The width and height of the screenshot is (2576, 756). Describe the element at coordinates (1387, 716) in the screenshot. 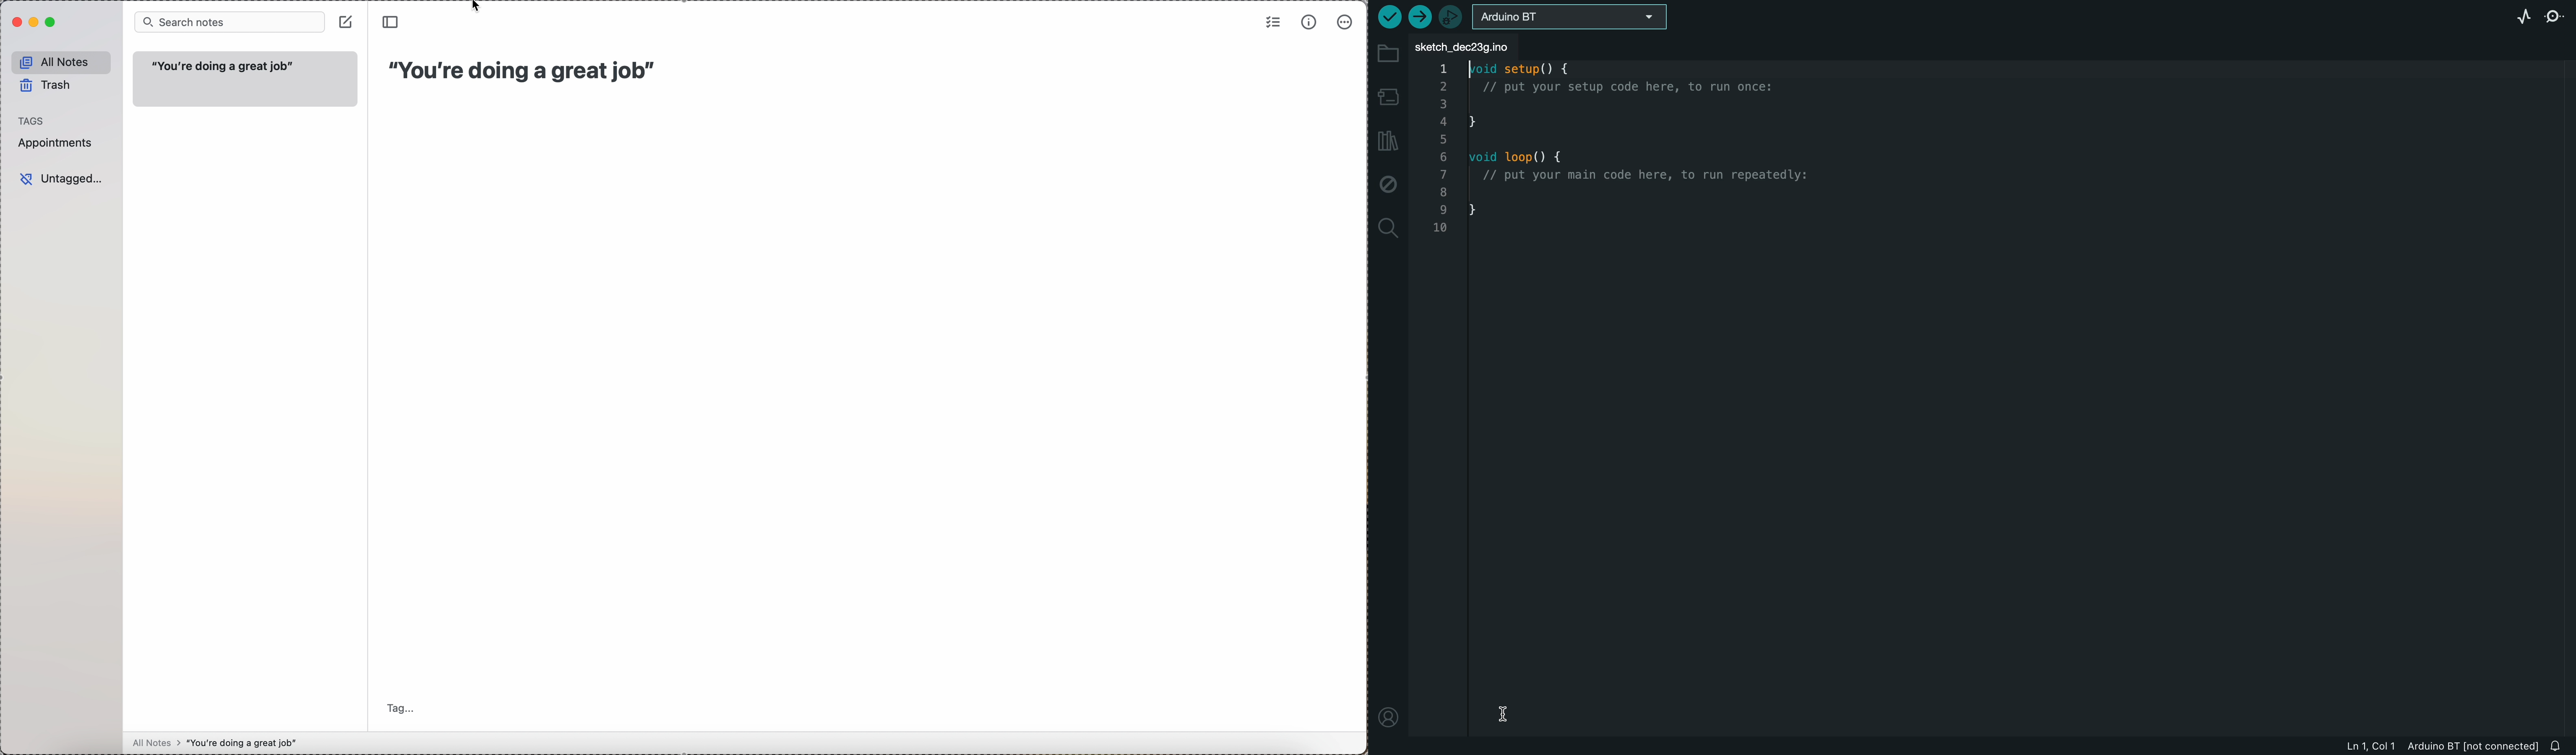

I see `profile` at that location.